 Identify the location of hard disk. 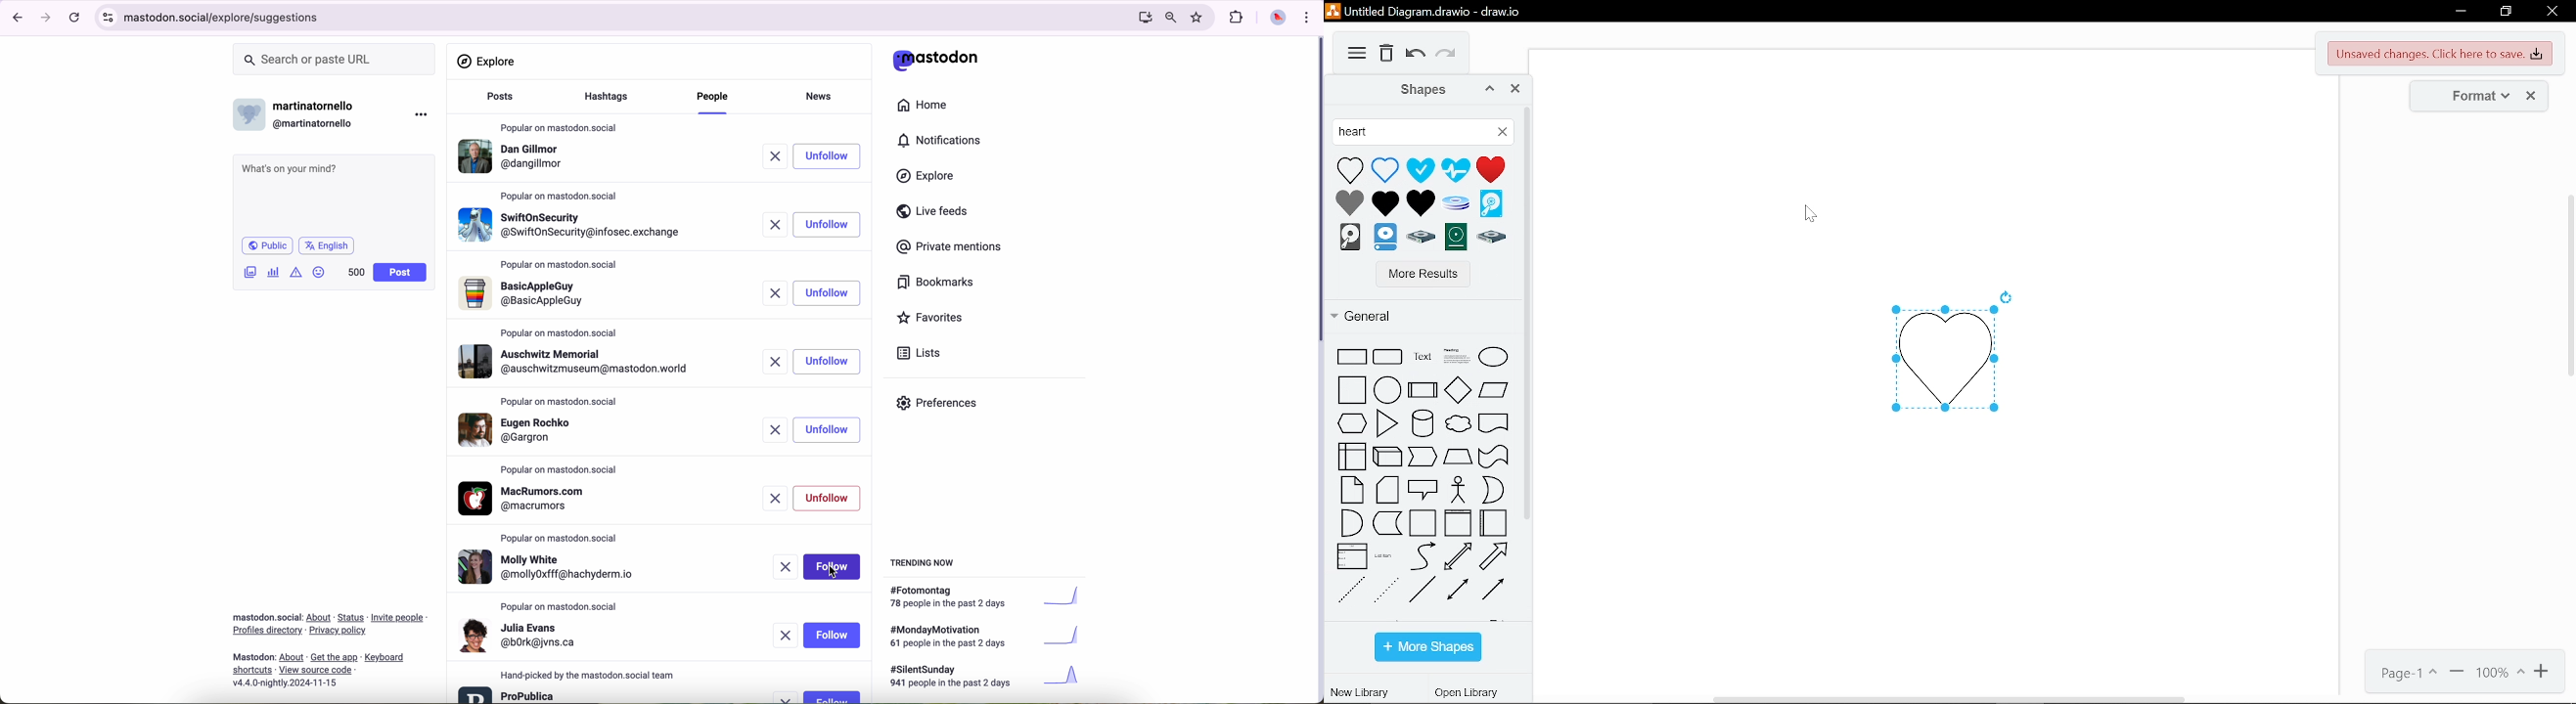
(1455, 202).